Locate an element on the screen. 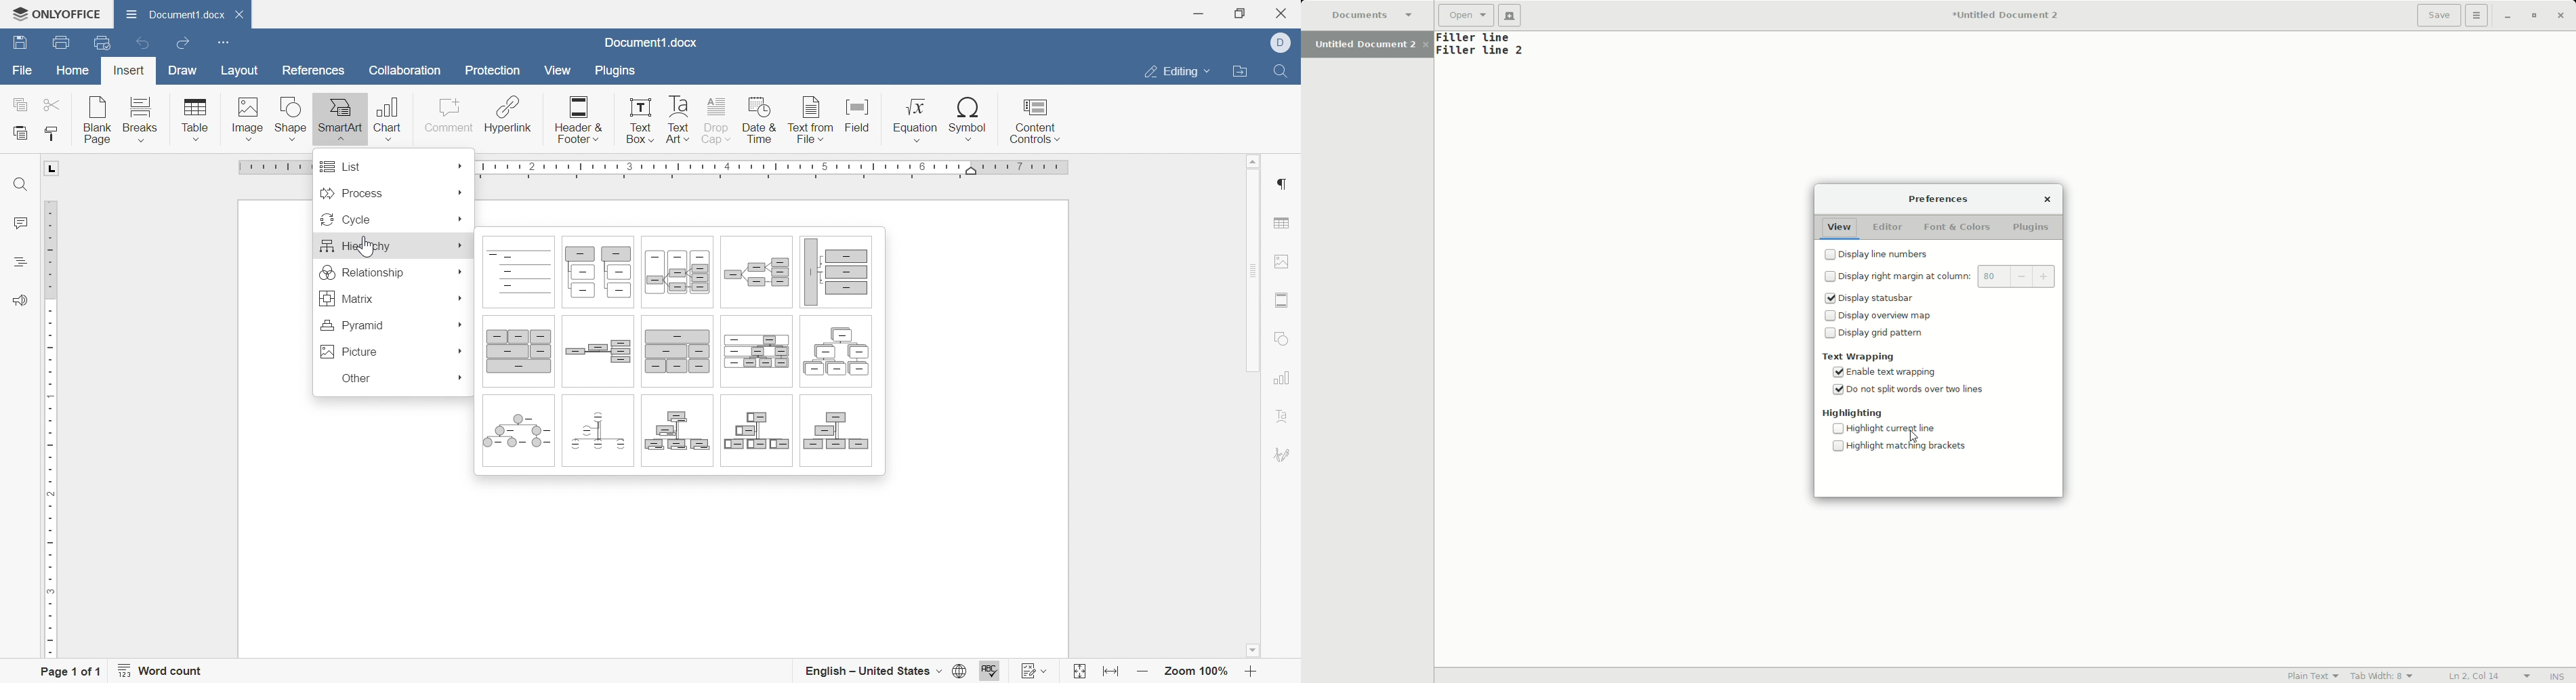 Image resolution: width=2576 pixels, height=700 pixels. Ruler is located at coordinates (774, 168).